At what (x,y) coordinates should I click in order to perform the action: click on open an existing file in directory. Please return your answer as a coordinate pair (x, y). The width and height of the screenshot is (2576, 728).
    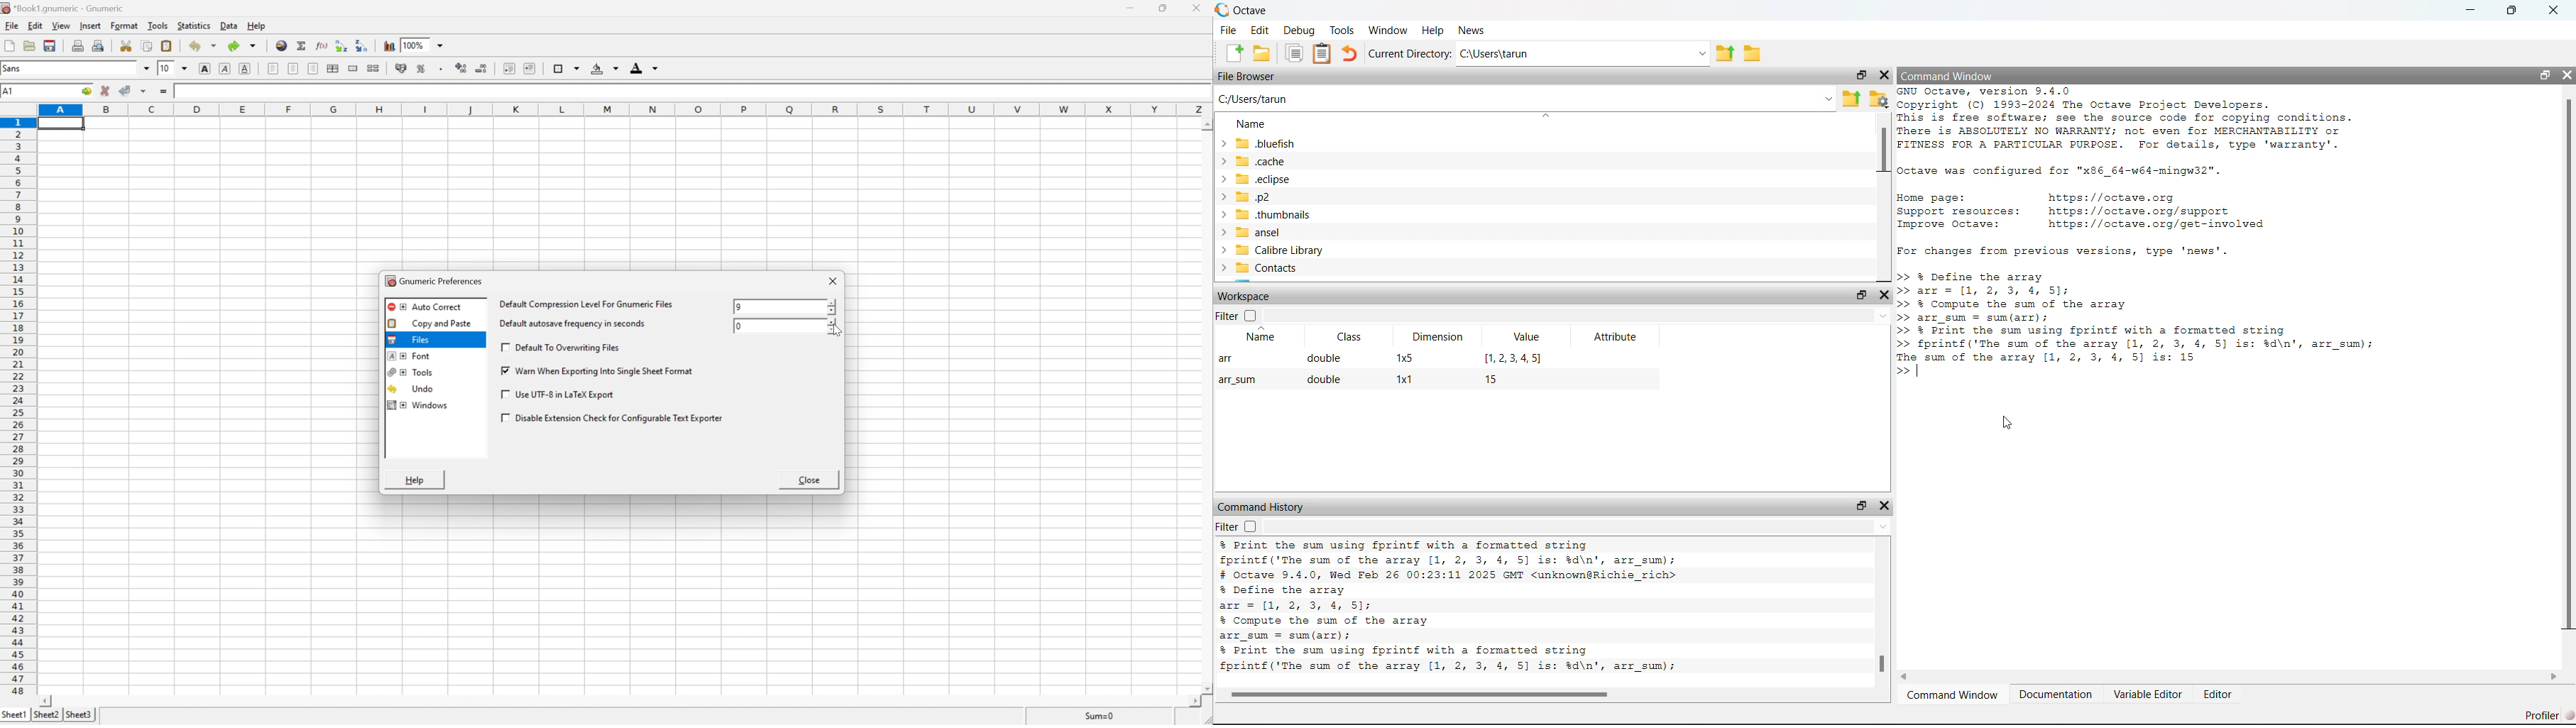
    Looking at the image, I should click on (1262, 54).